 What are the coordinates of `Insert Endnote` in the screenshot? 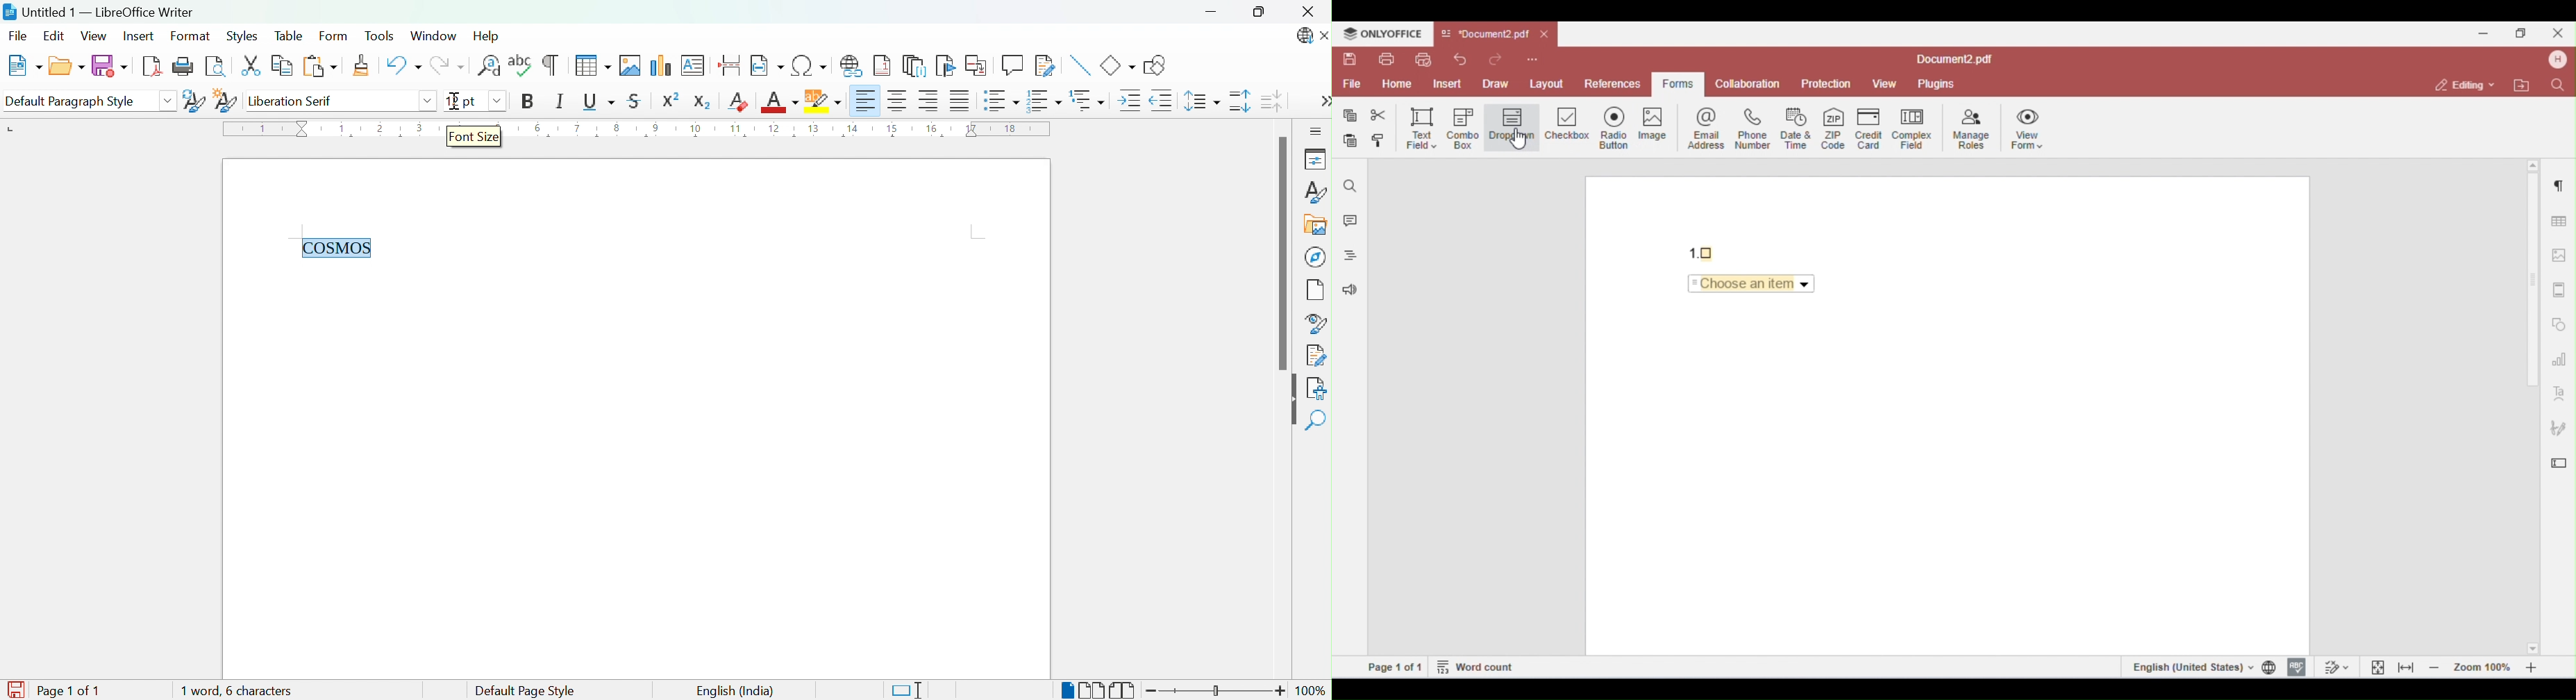 It's located at (914, 65).